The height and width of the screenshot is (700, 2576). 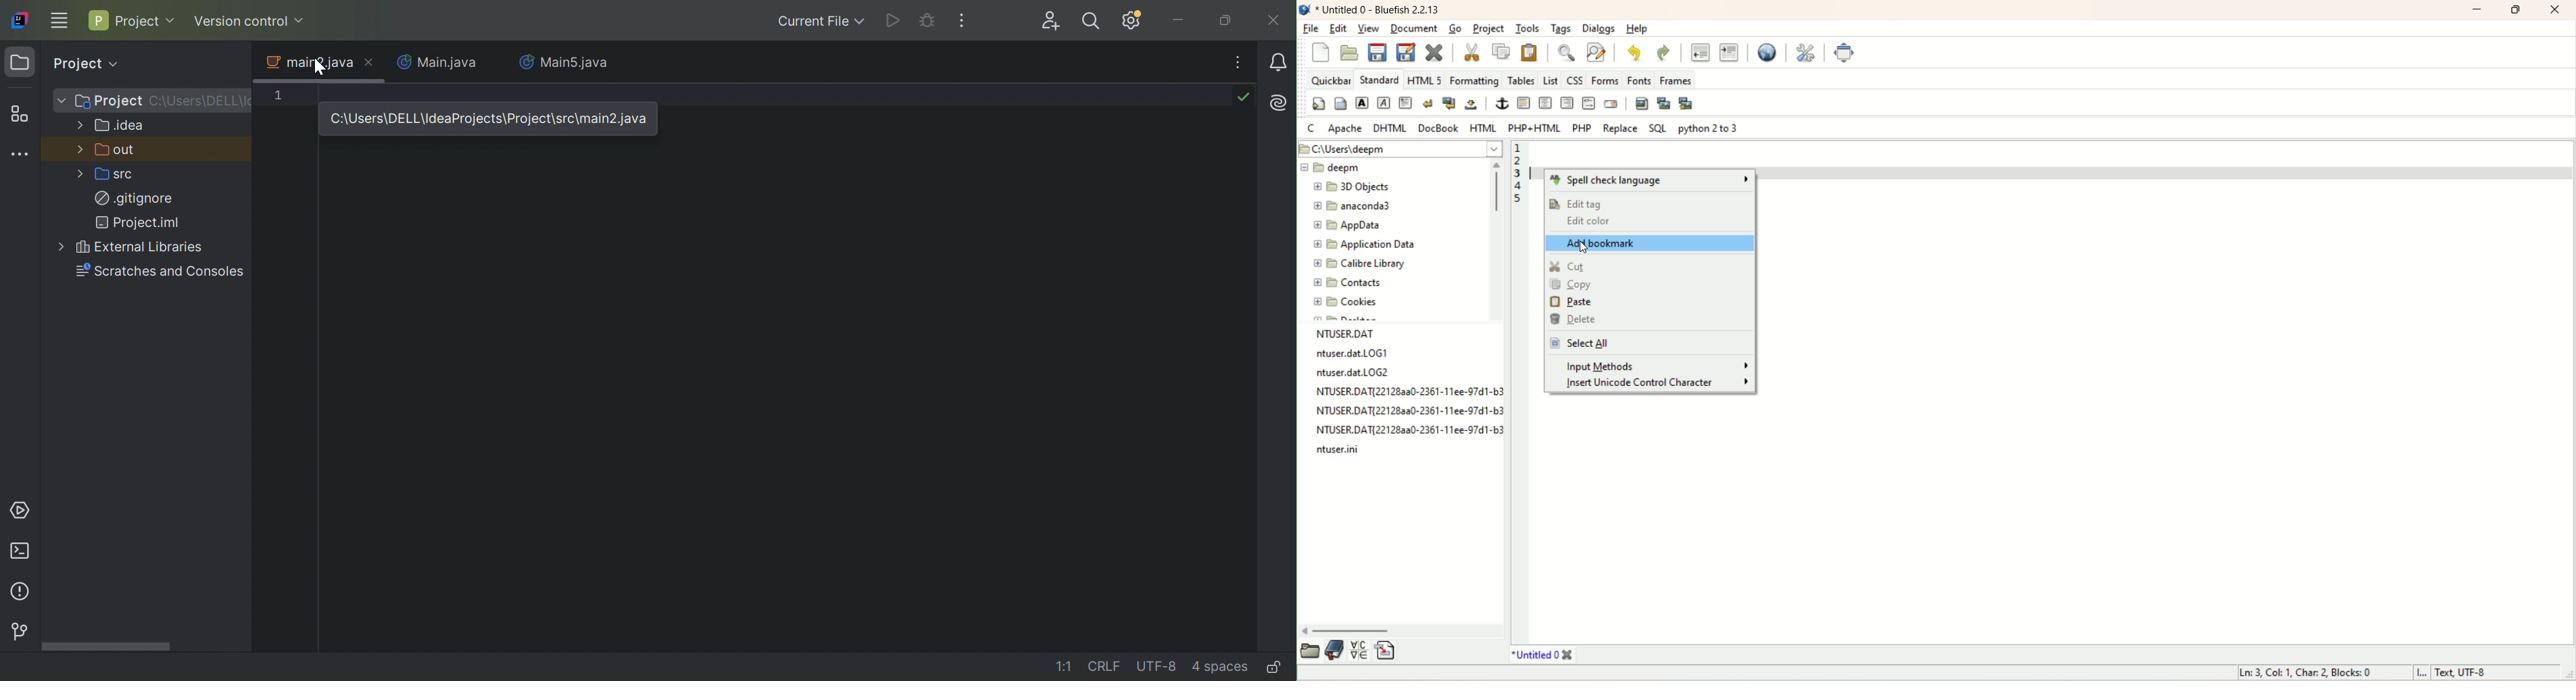 What do you see at coordinates (1545, 103) in the screenshot?
I see `center` at bounding box center [1545, 103].